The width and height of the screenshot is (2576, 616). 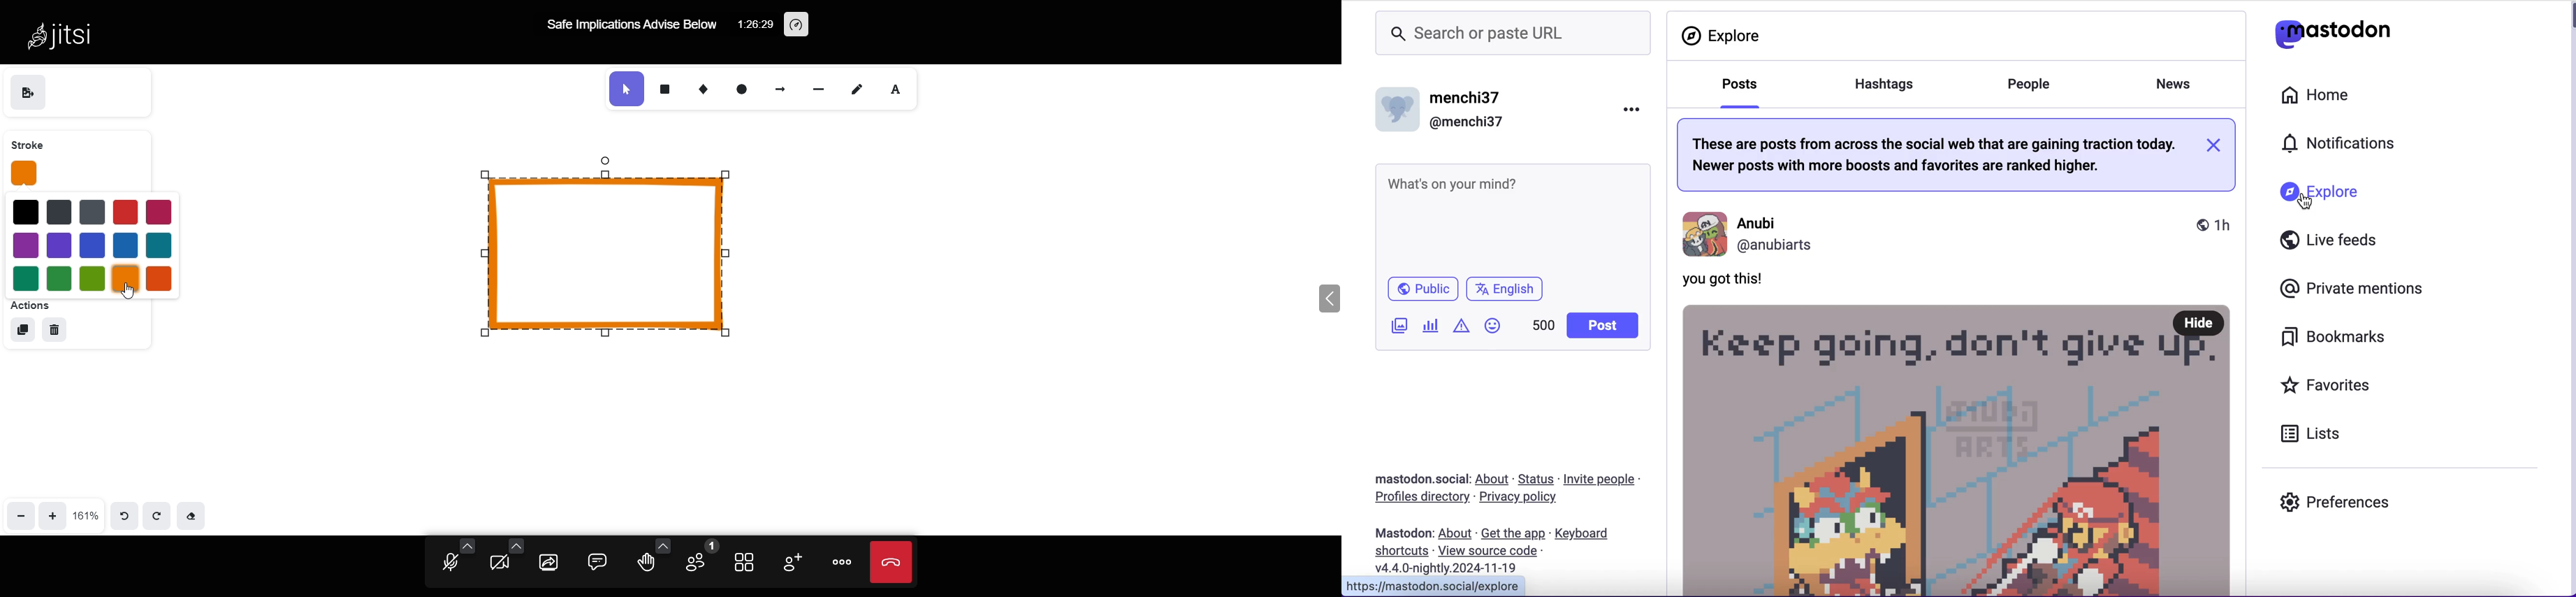 What do you see at coordinates (58, 278) in the screenshot?
I see `green 2` at bounding box center [58, 278].